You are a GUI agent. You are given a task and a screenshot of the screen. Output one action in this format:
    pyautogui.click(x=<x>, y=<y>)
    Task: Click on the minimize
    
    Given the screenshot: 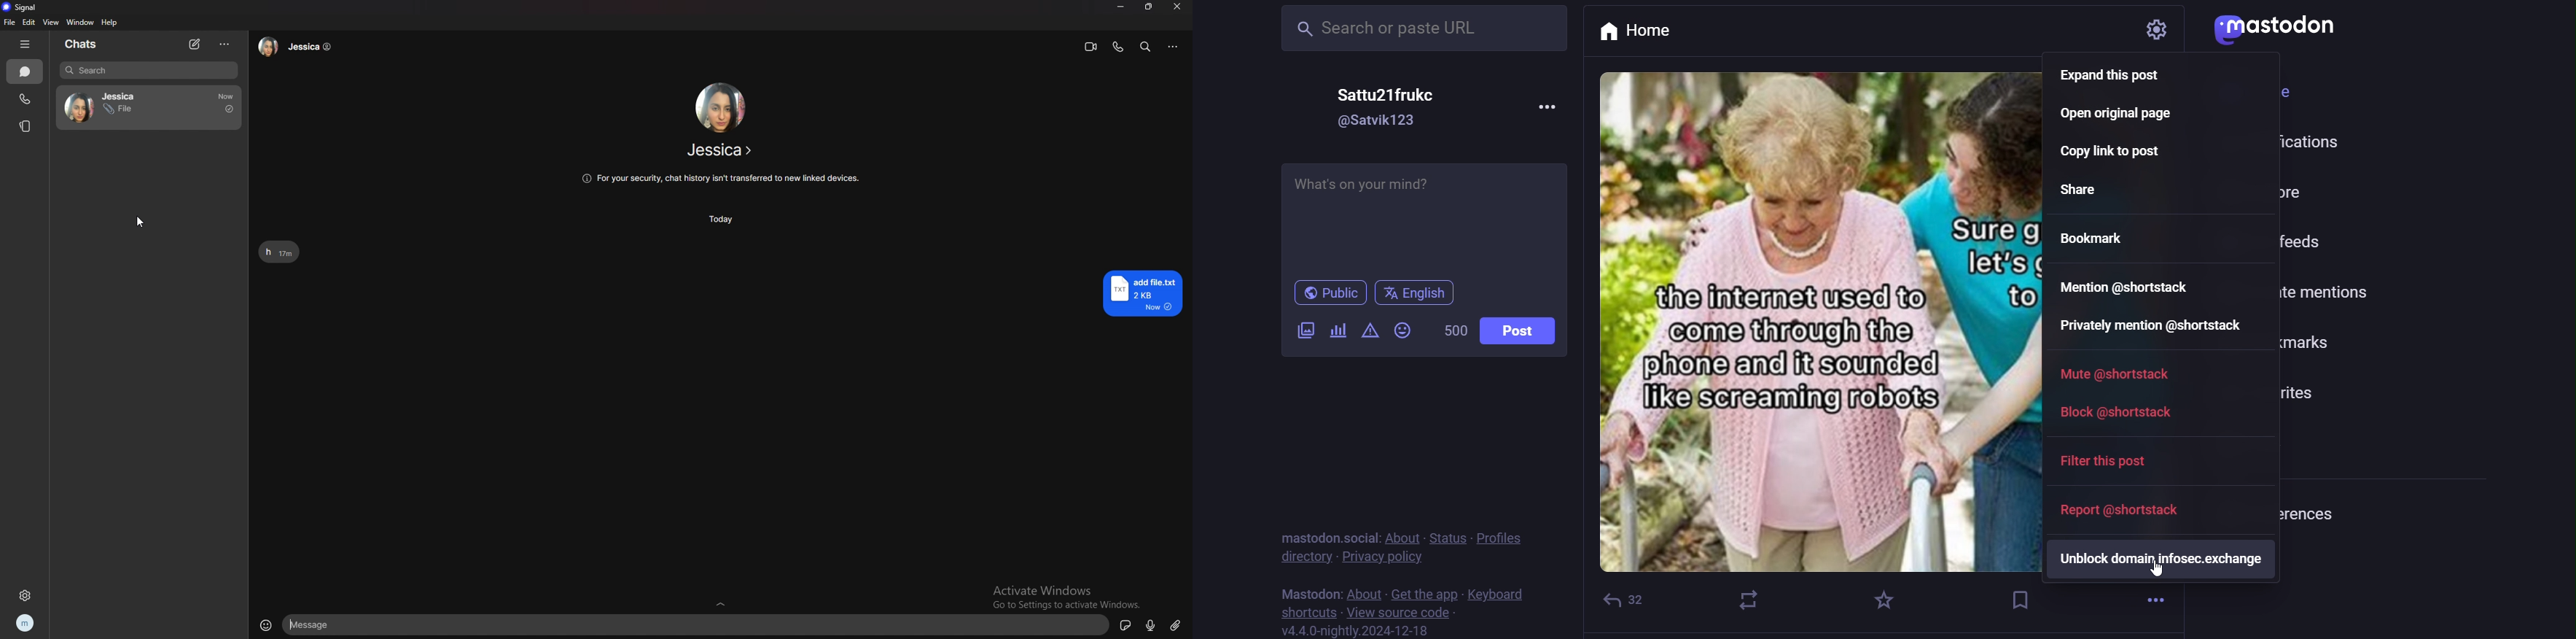 What is the action you would take?
    pyautogui.click(x=1120, y=7)
    